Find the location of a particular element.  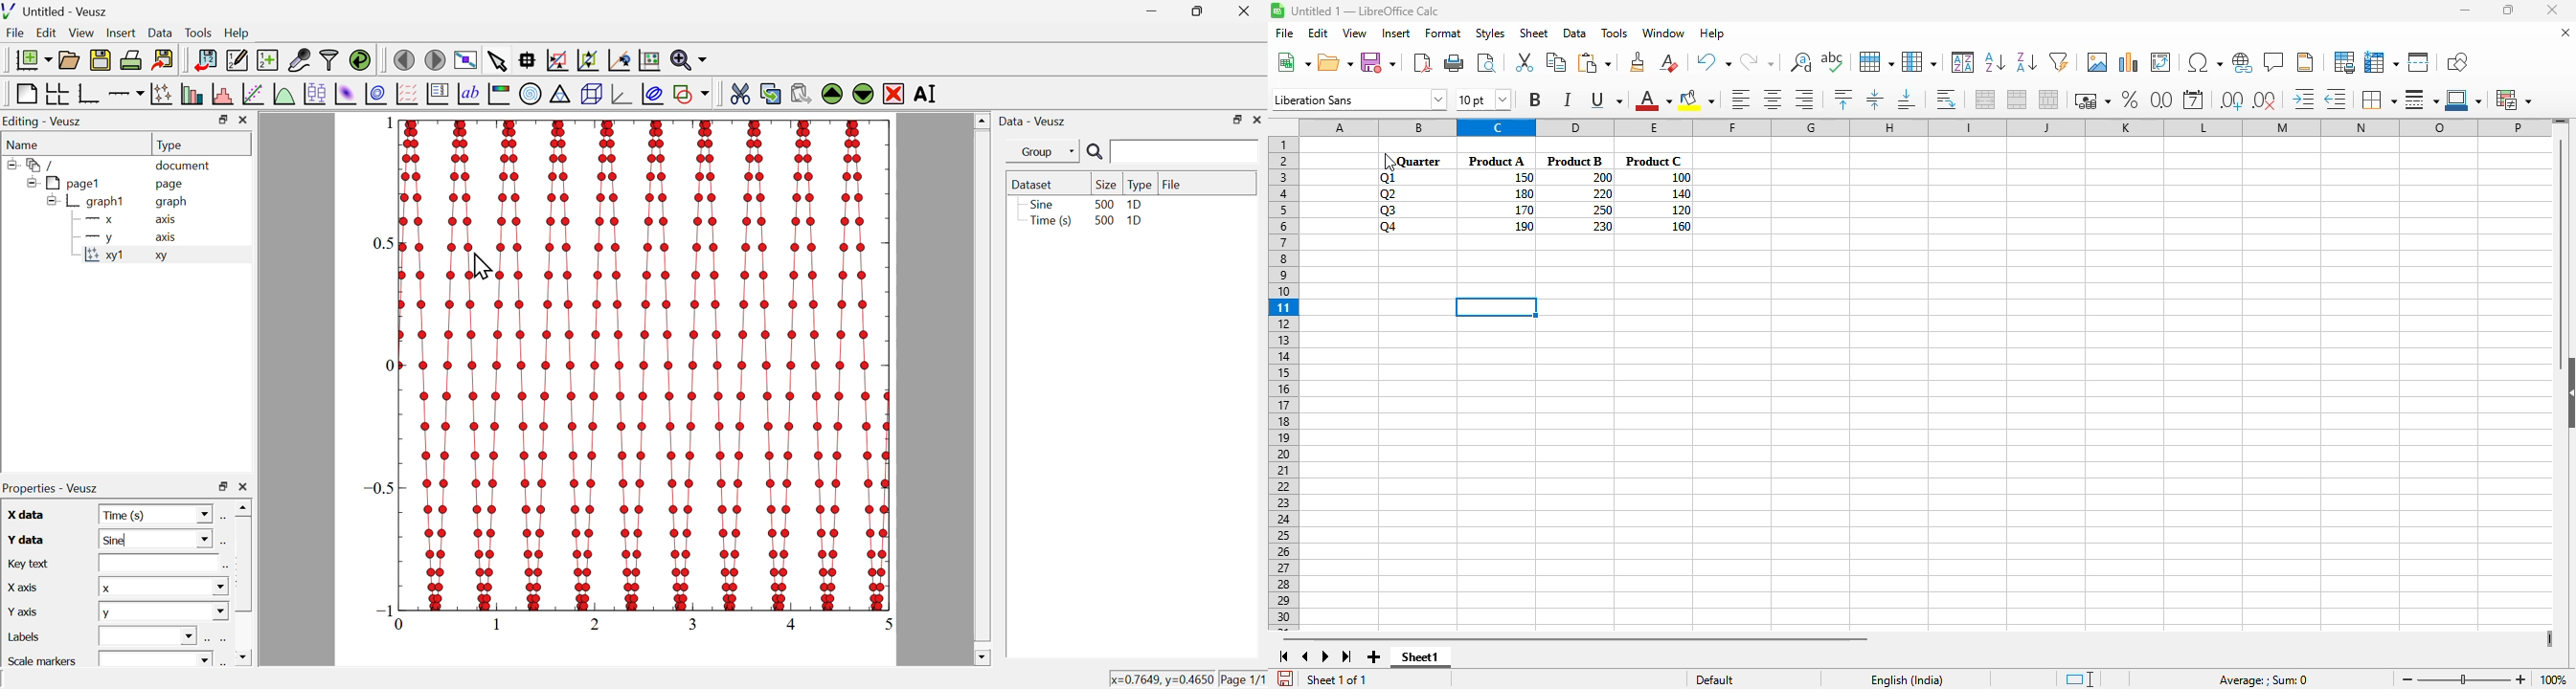

align top is located at coordinates (1842, 99).